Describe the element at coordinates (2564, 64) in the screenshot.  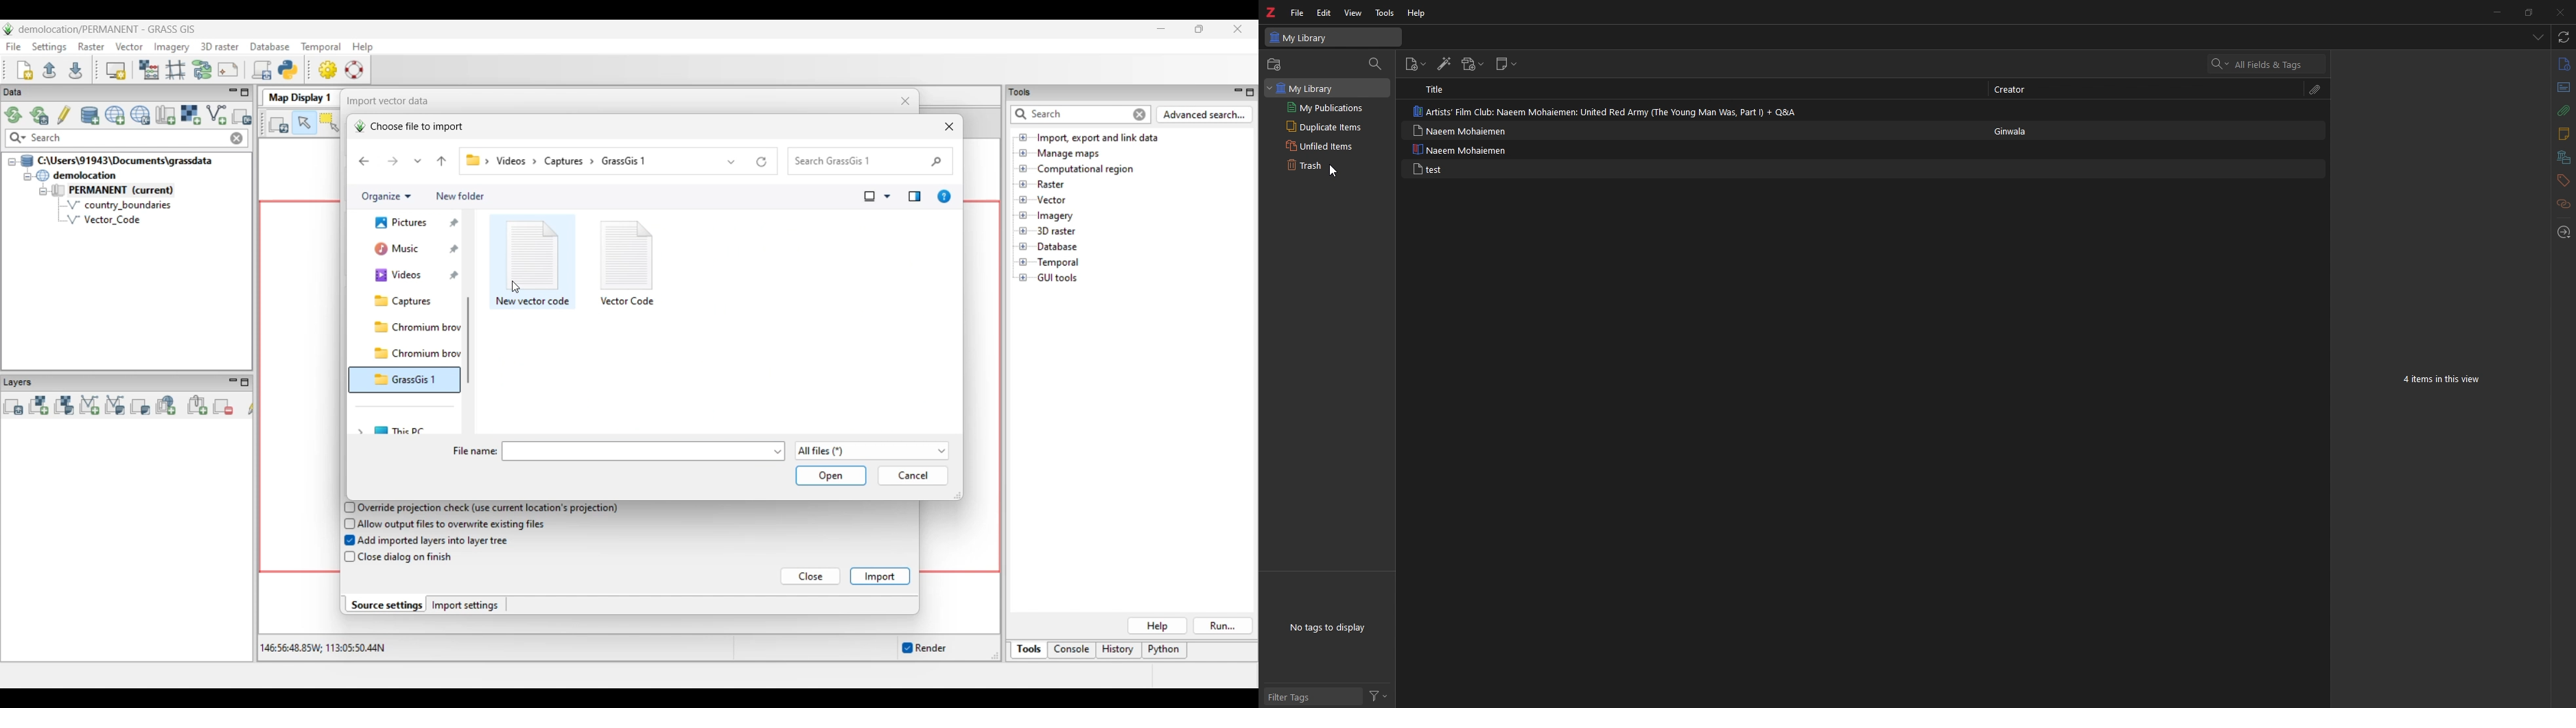
I see `info` at that location.